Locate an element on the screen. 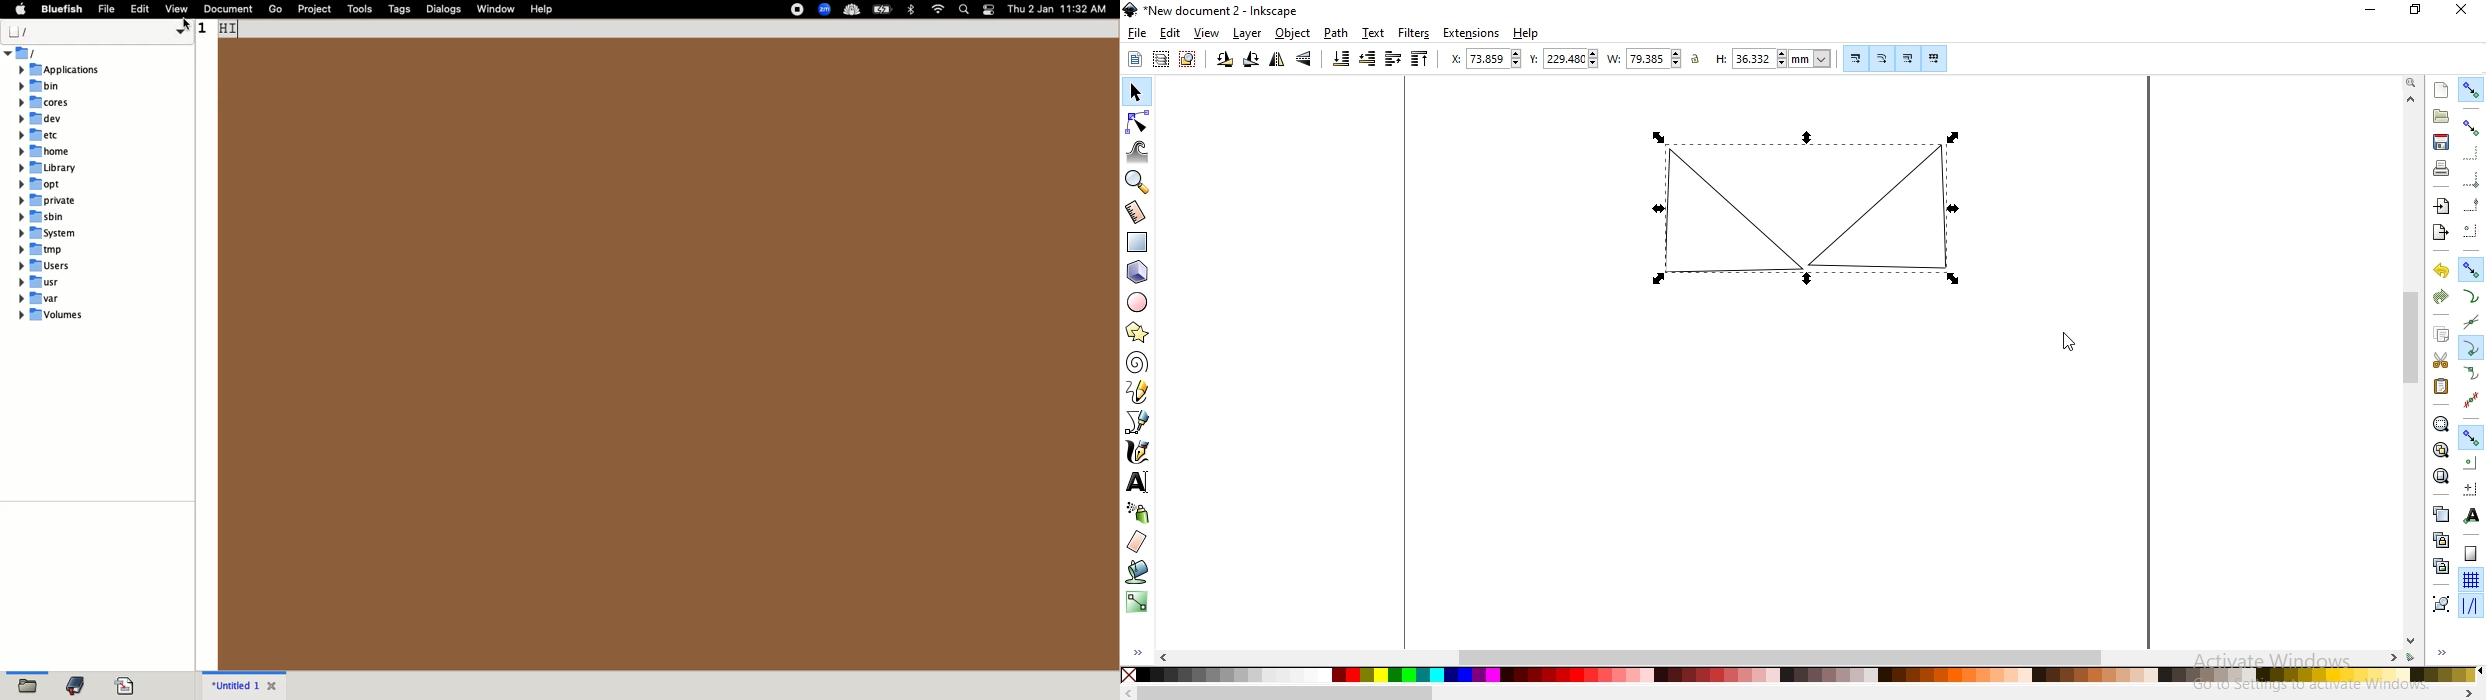 Image resolution: width=2492 pixels, height=700 pixels. fill bounded areas is located at coordinates (1137, 573).